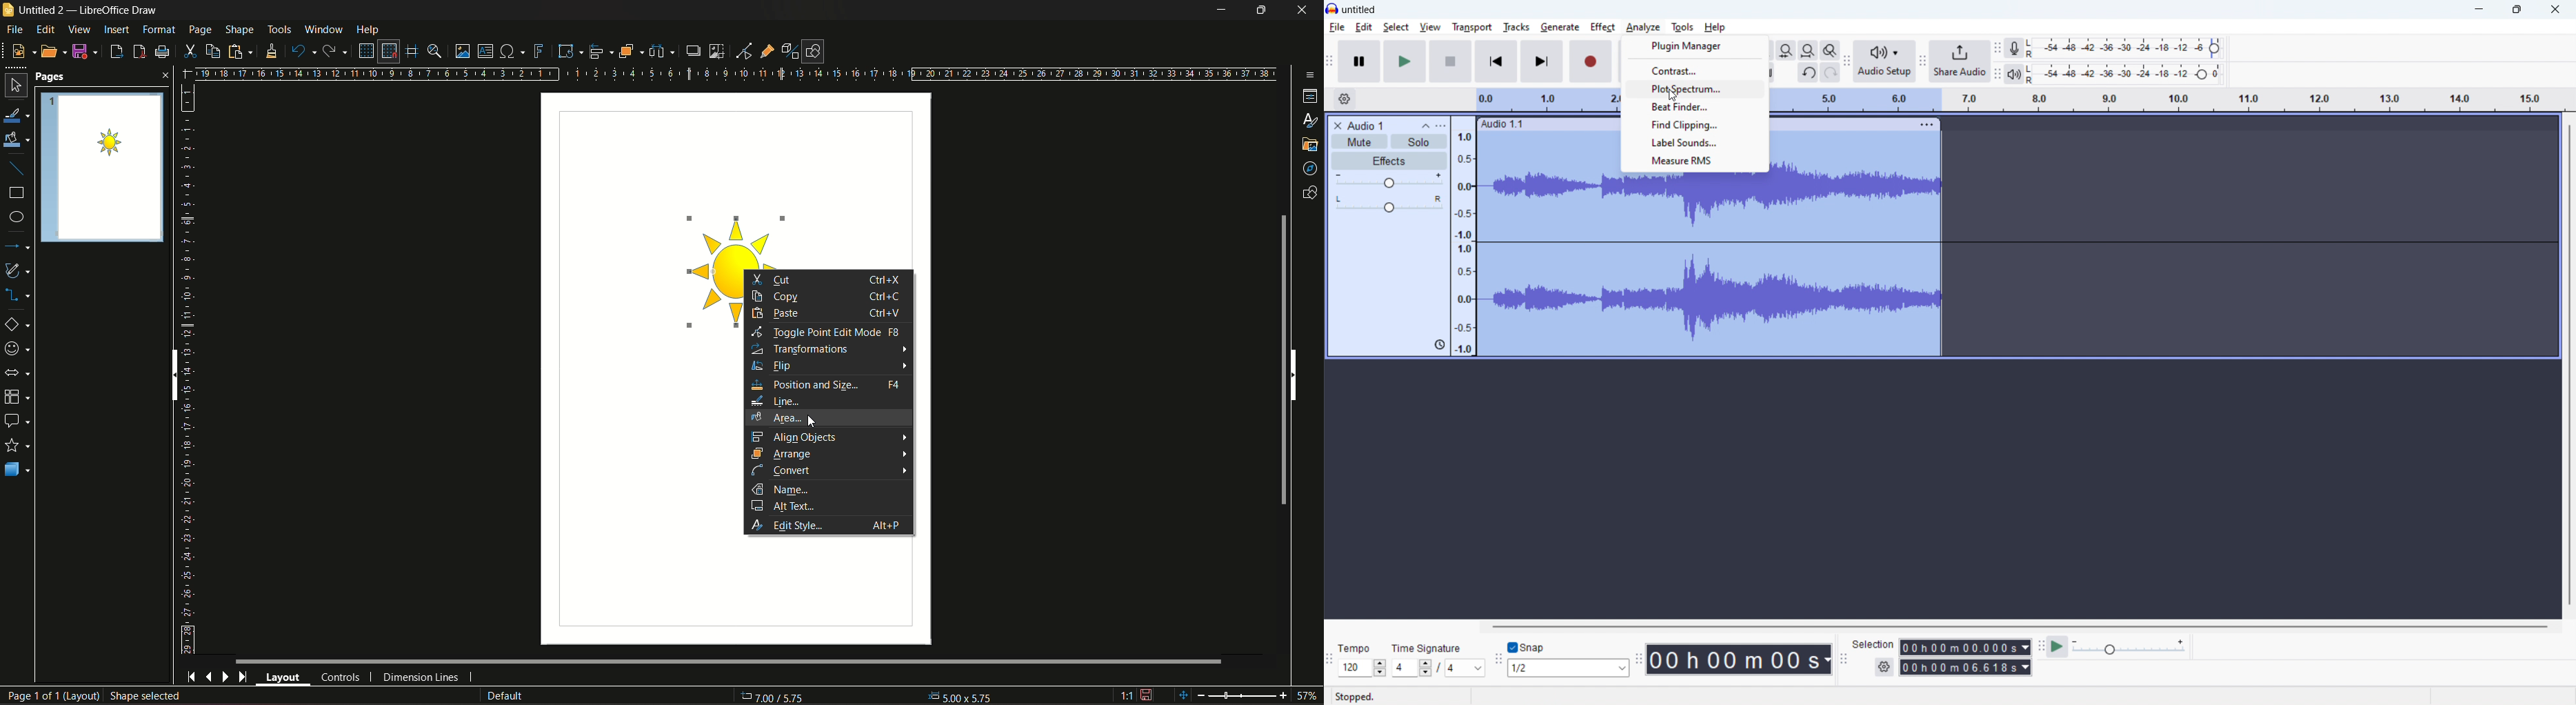 The image size is (2576, 728). Describe the element at coordinates (1471, 27) in the screenshot. I see `transport` at that location.